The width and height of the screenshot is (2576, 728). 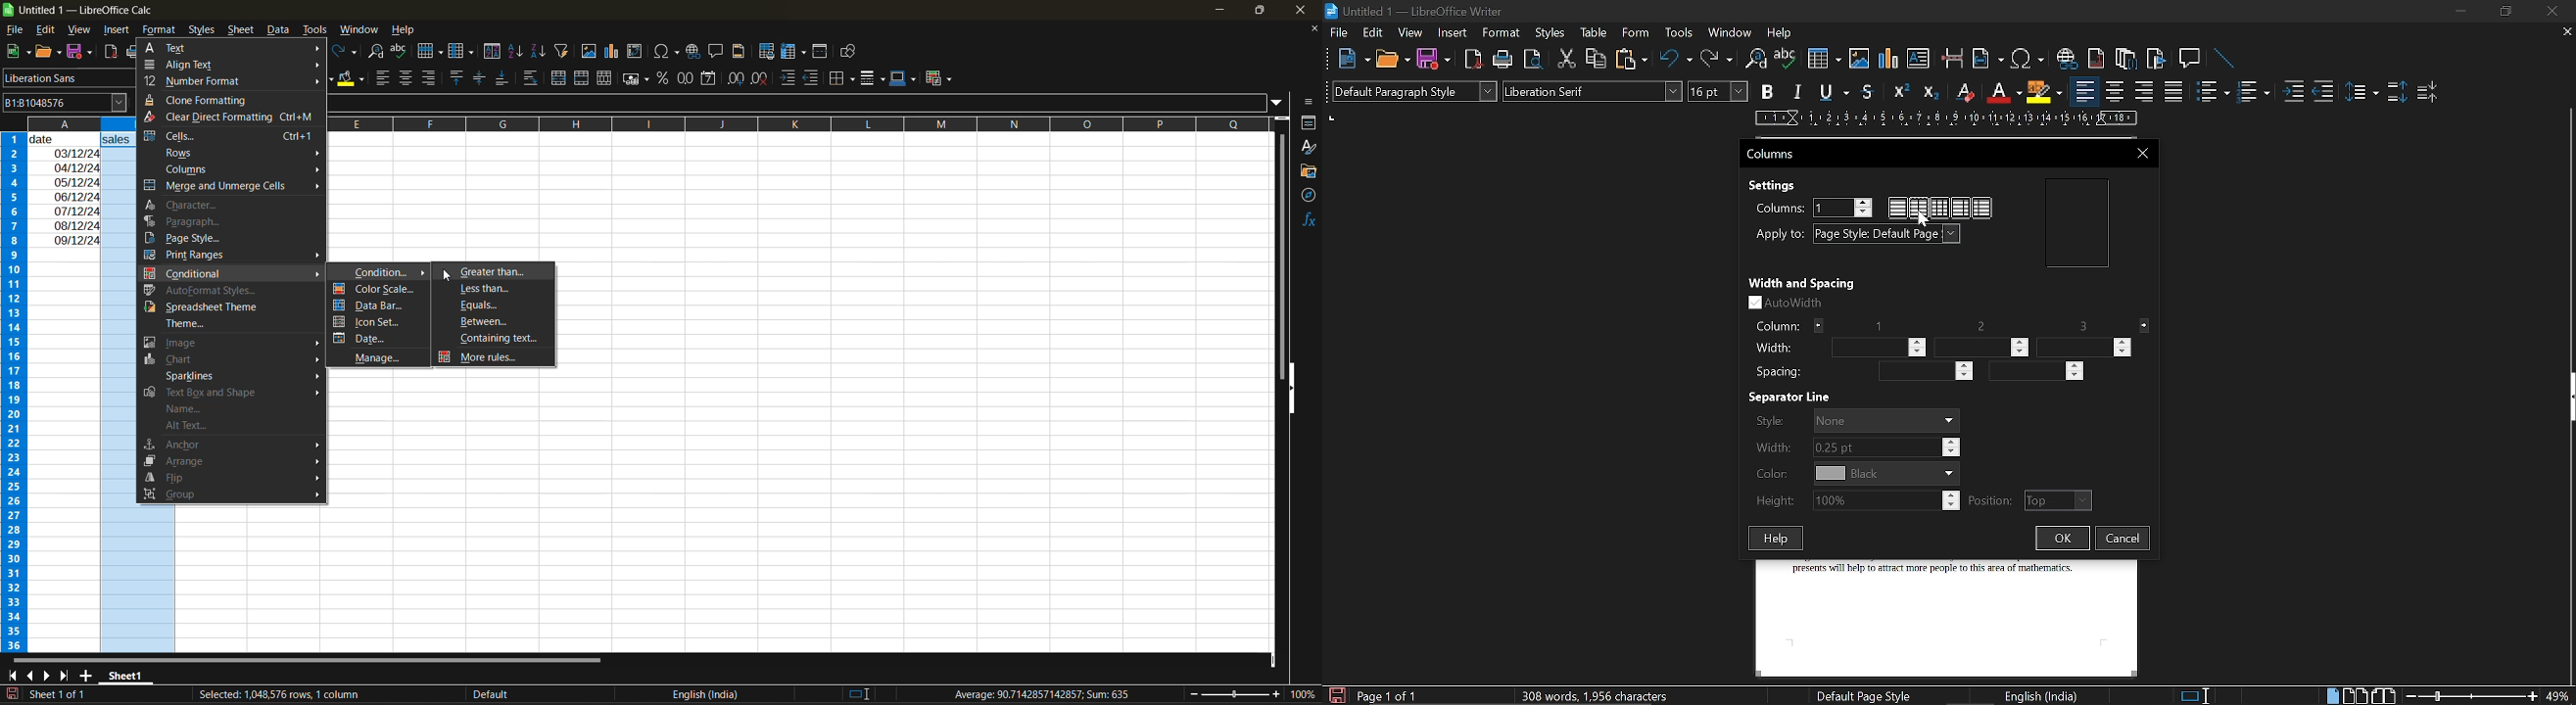 What do you see at coordinates (2254, 91) in the screenshot?
I see `Toggle ordered list` at bounding box center [2254, 91].